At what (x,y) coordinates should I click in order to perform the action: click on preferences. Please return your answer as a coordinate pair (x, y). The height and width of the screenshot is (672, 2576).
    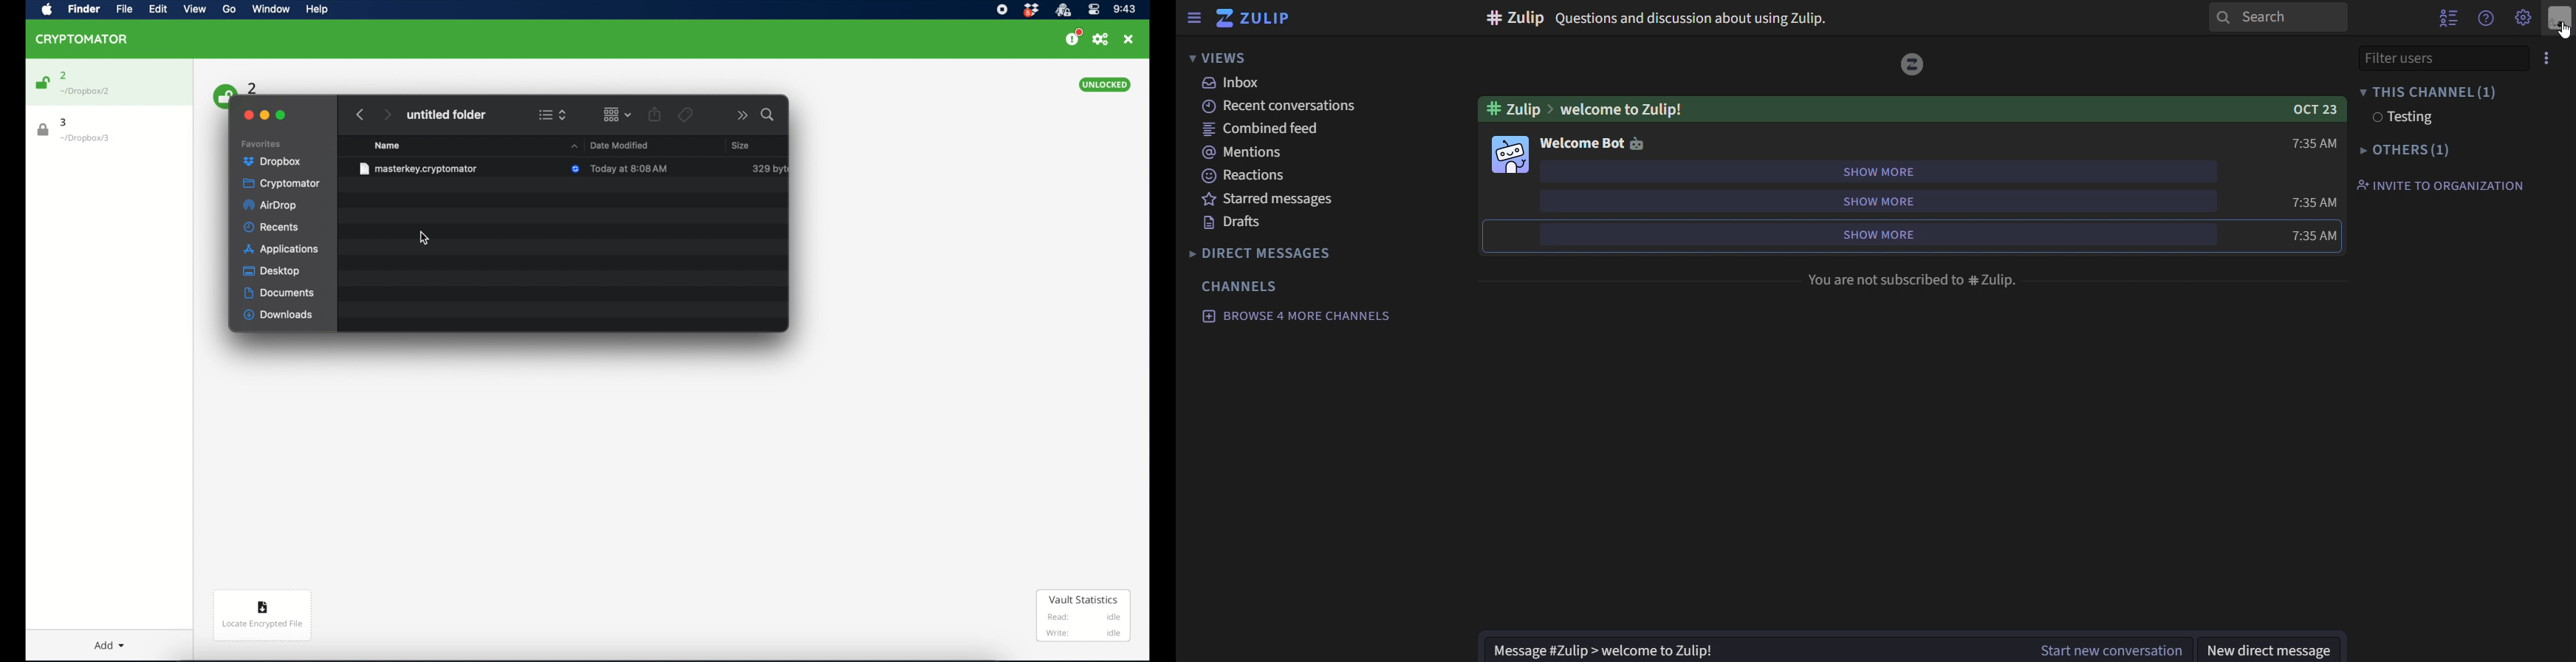
    Looking at the image, I should click on (1101, 39).